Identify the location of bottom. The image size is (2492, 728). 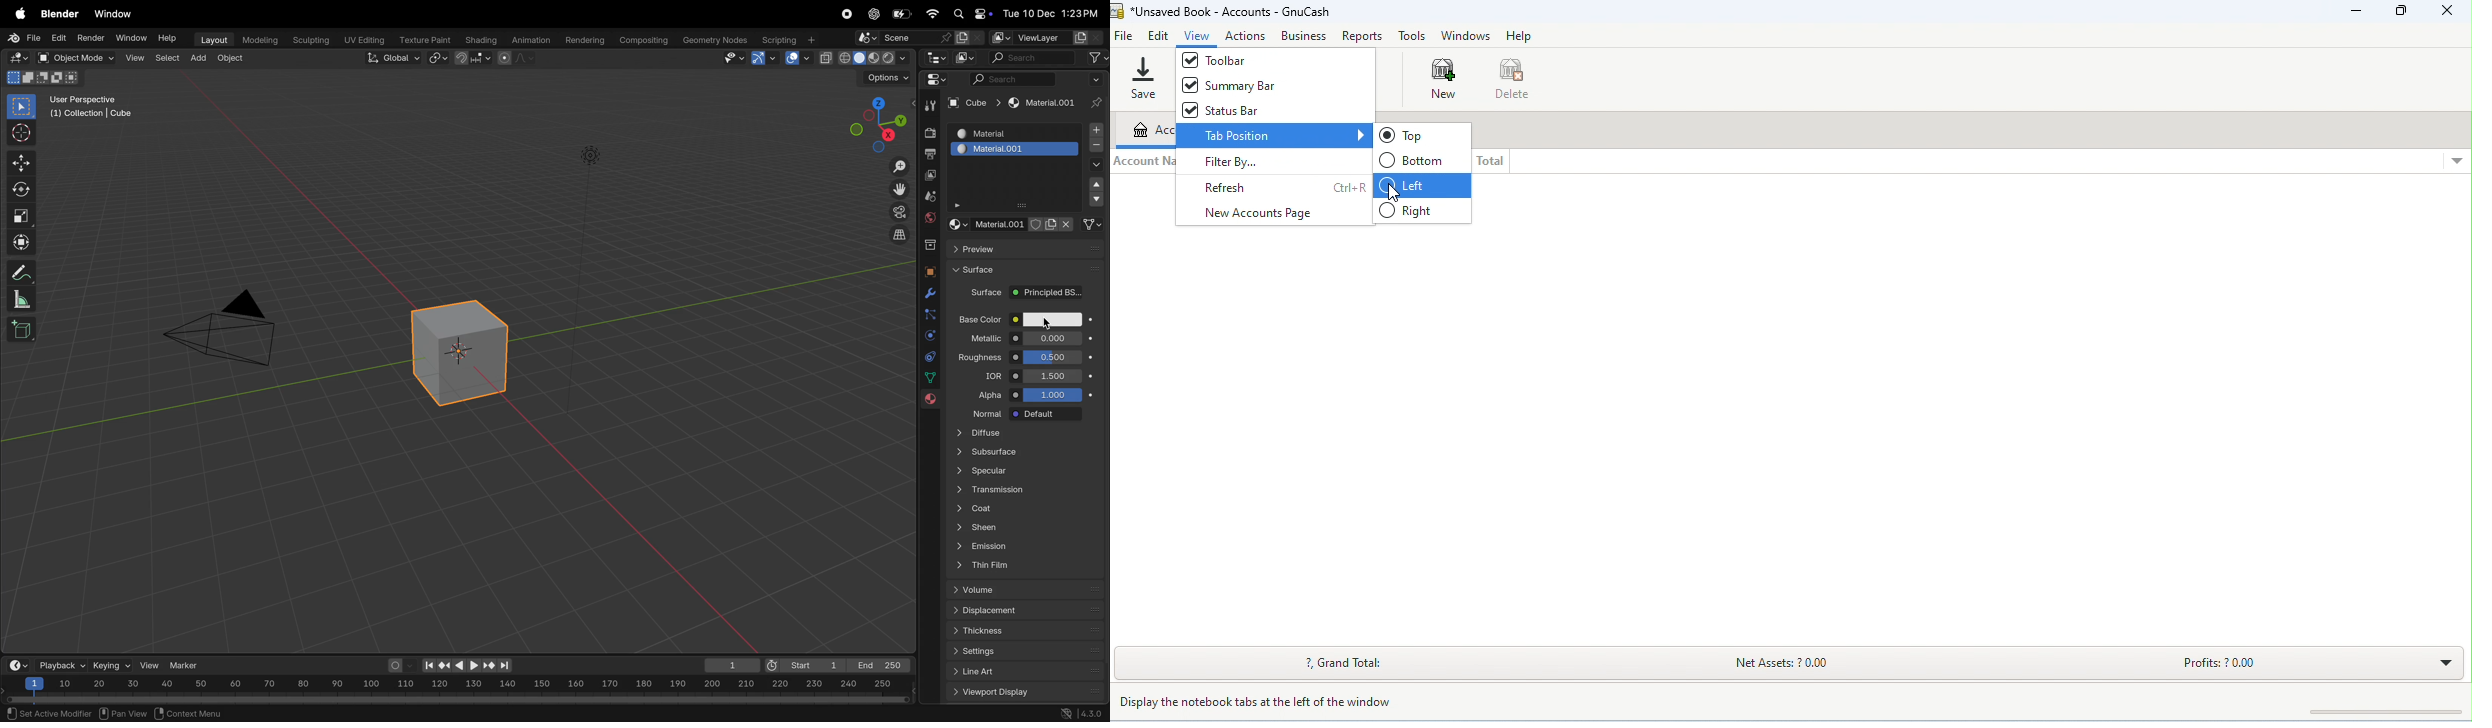
(1415, 160).